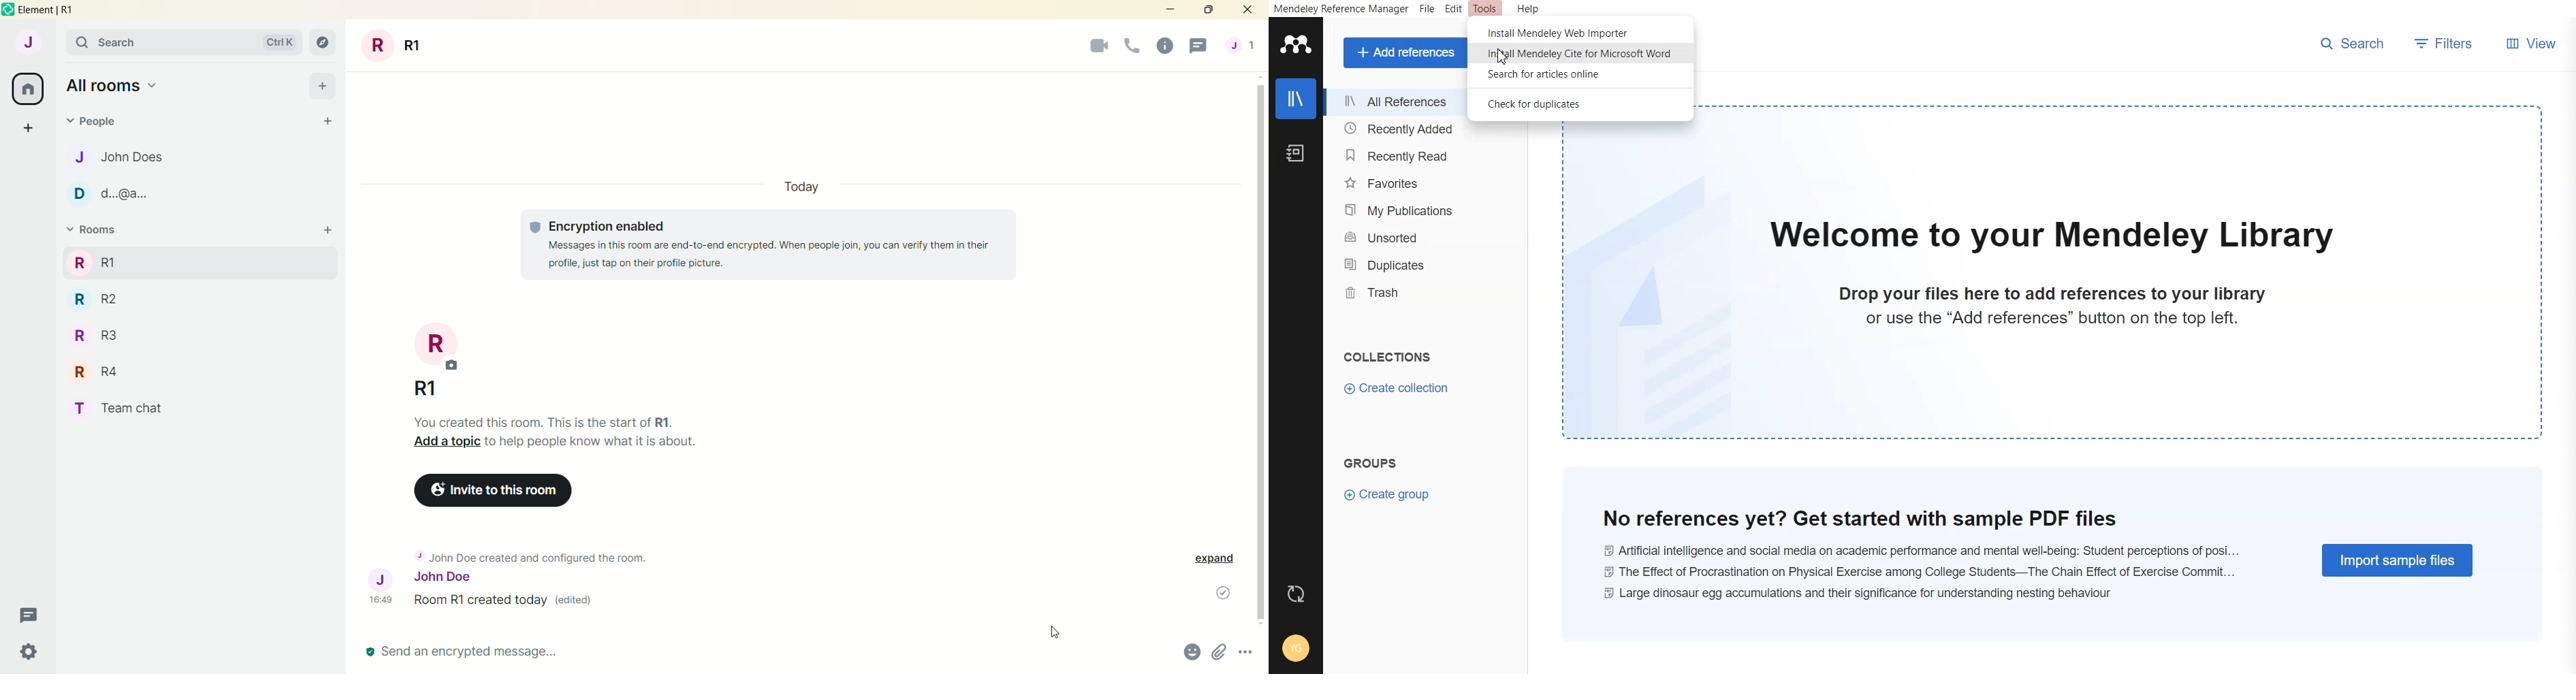  What do you see at coordinates (539, 552) in the screenshot?
I see `John Doe created and configured the room` at bounding box center [539, 552].